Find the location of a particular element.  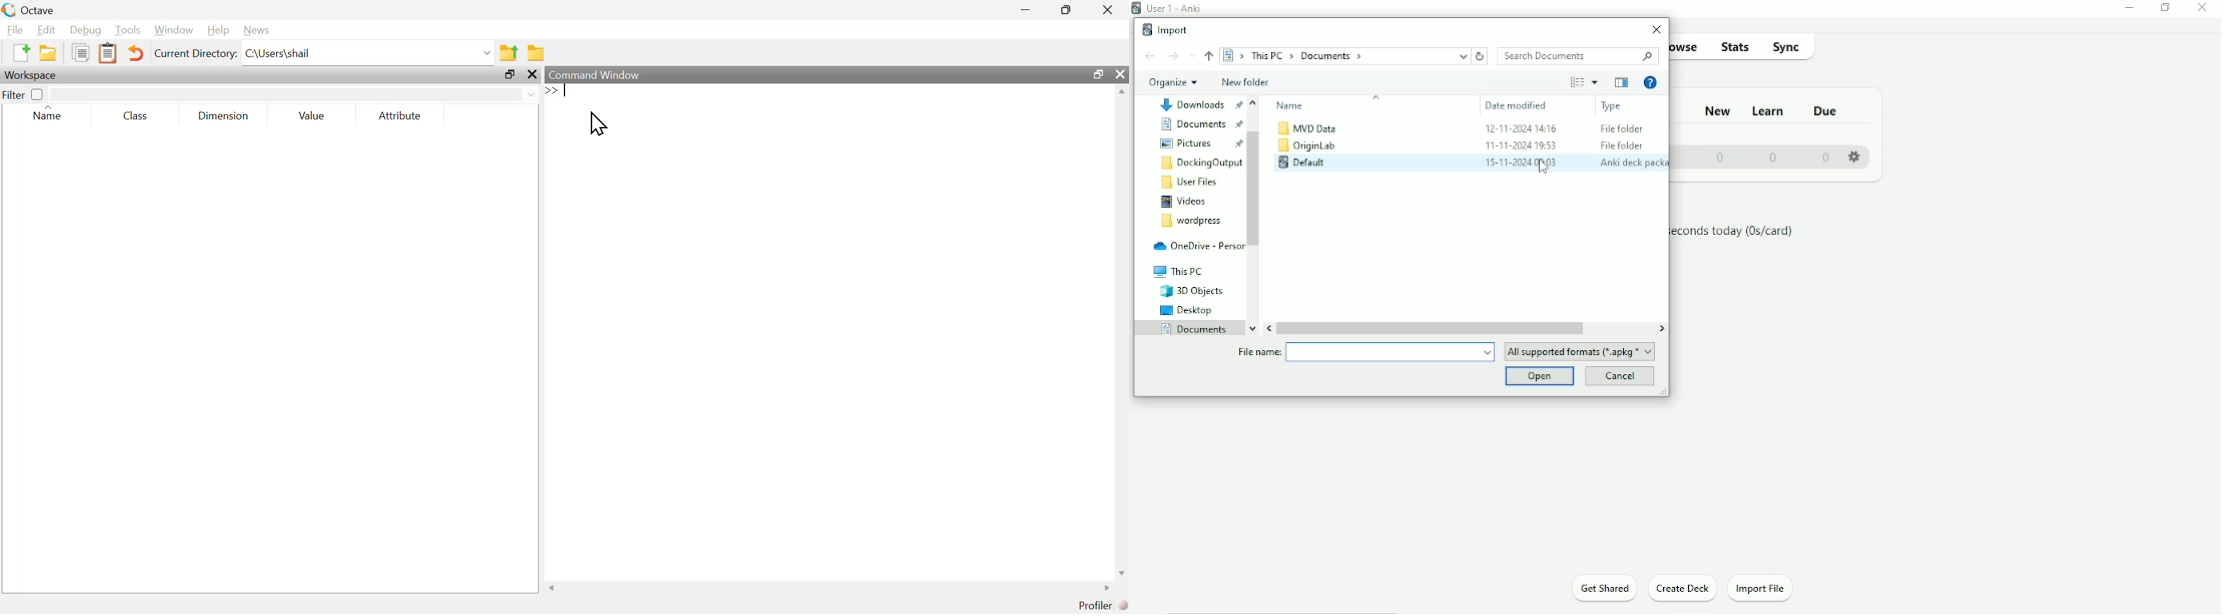

OneDrive - Personal is located at coordinates (1197, 246).